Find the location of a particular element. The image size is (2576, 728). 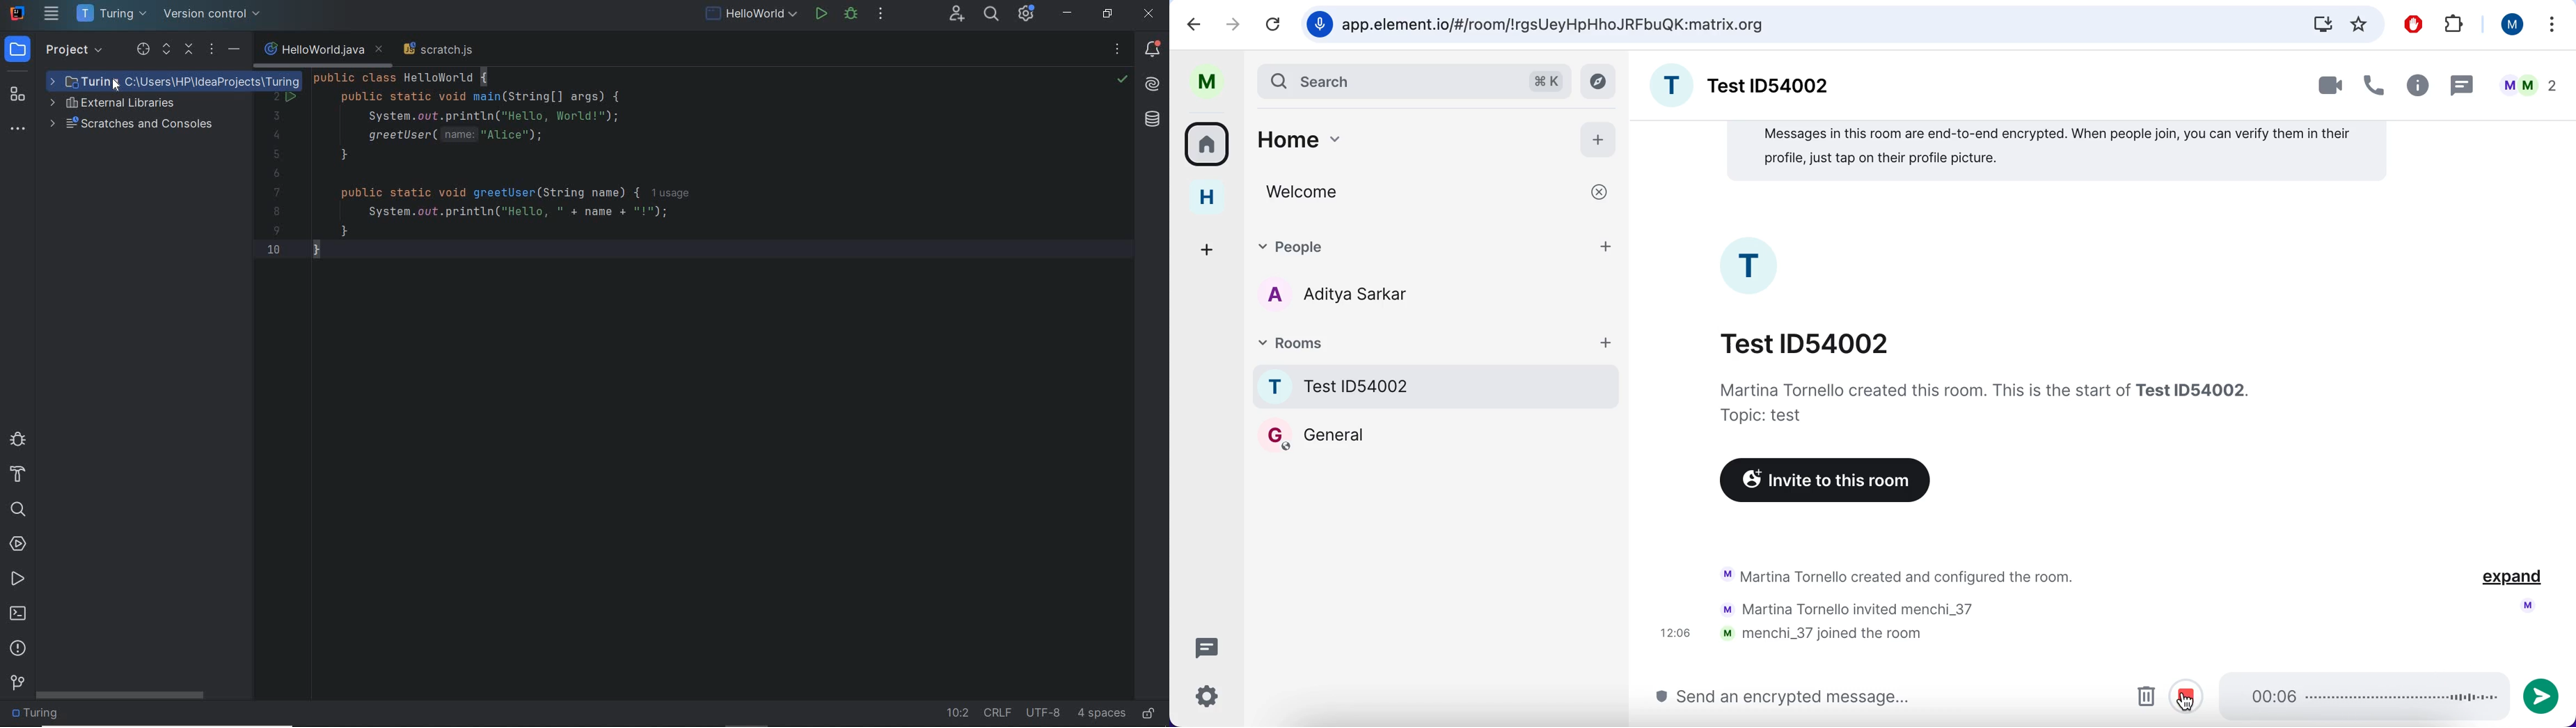

stopped is located at coordinates (2191, 695).